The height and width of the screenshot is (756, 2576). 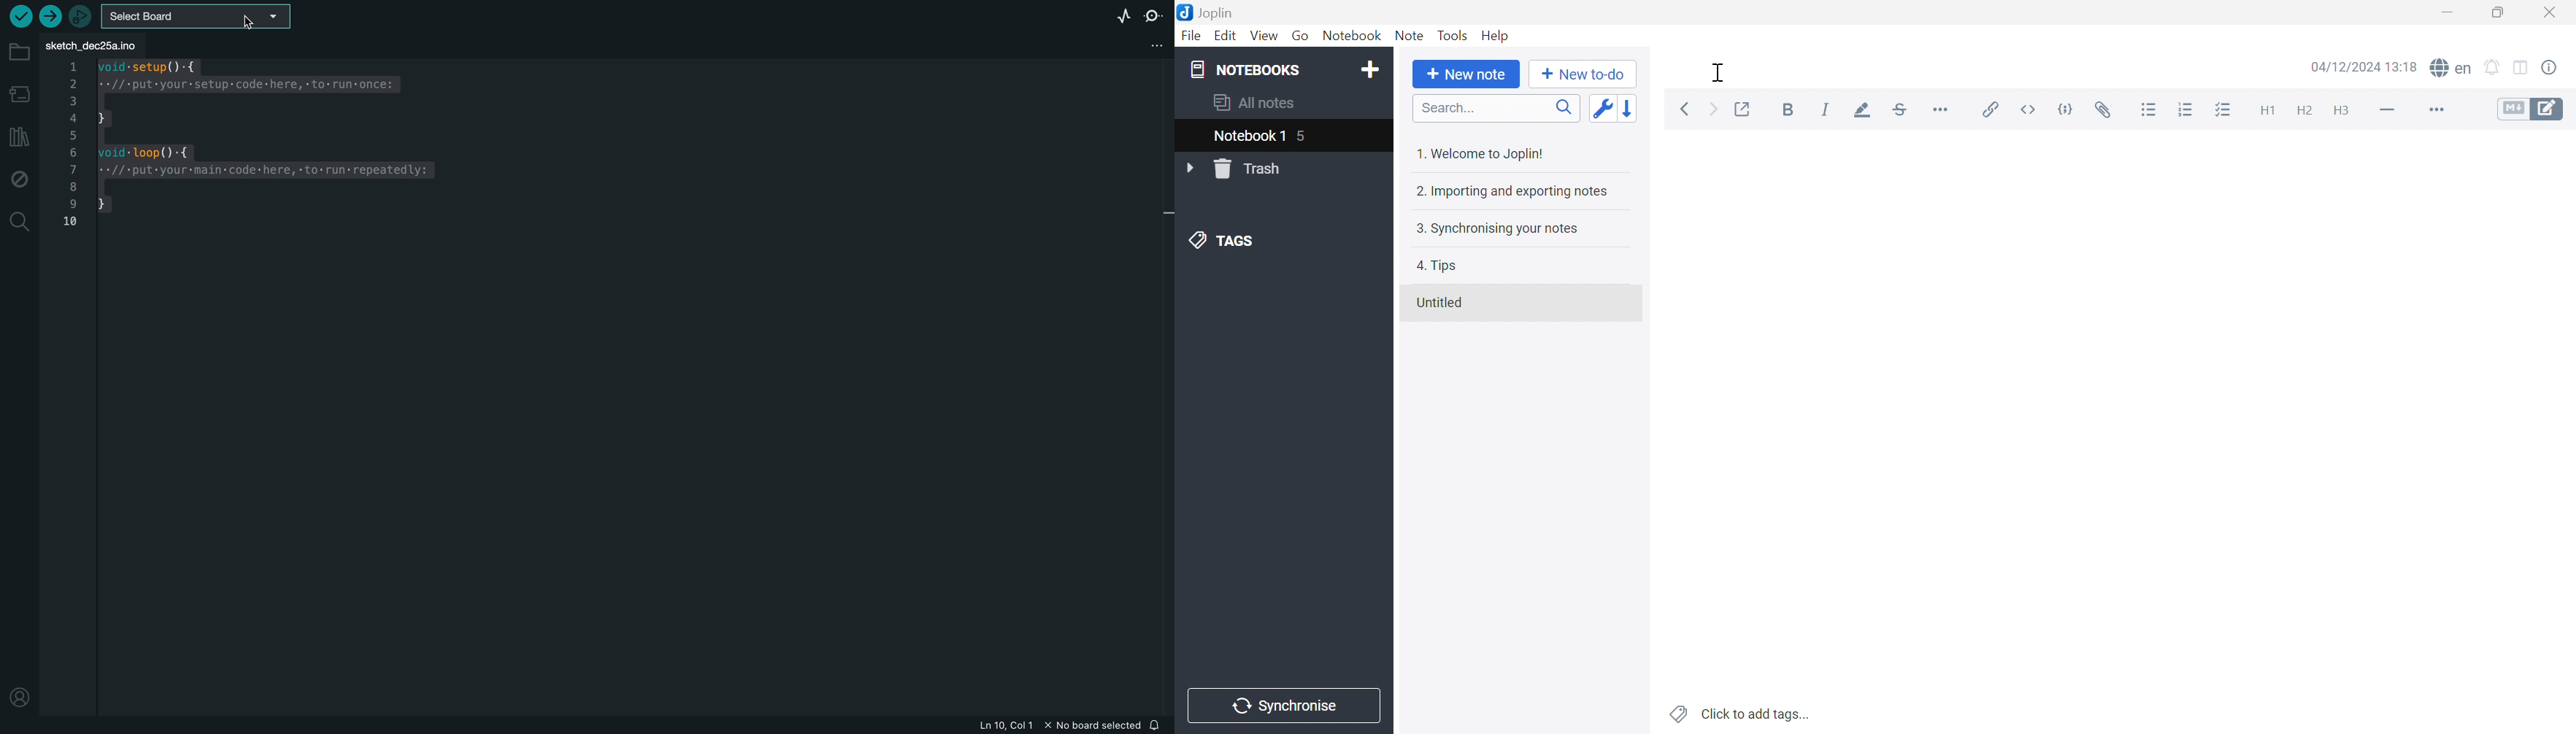 What do you see at coordinates (1371, 69) in the screenshot?
I see `Add notebook` at bounding box center [1371, 69].